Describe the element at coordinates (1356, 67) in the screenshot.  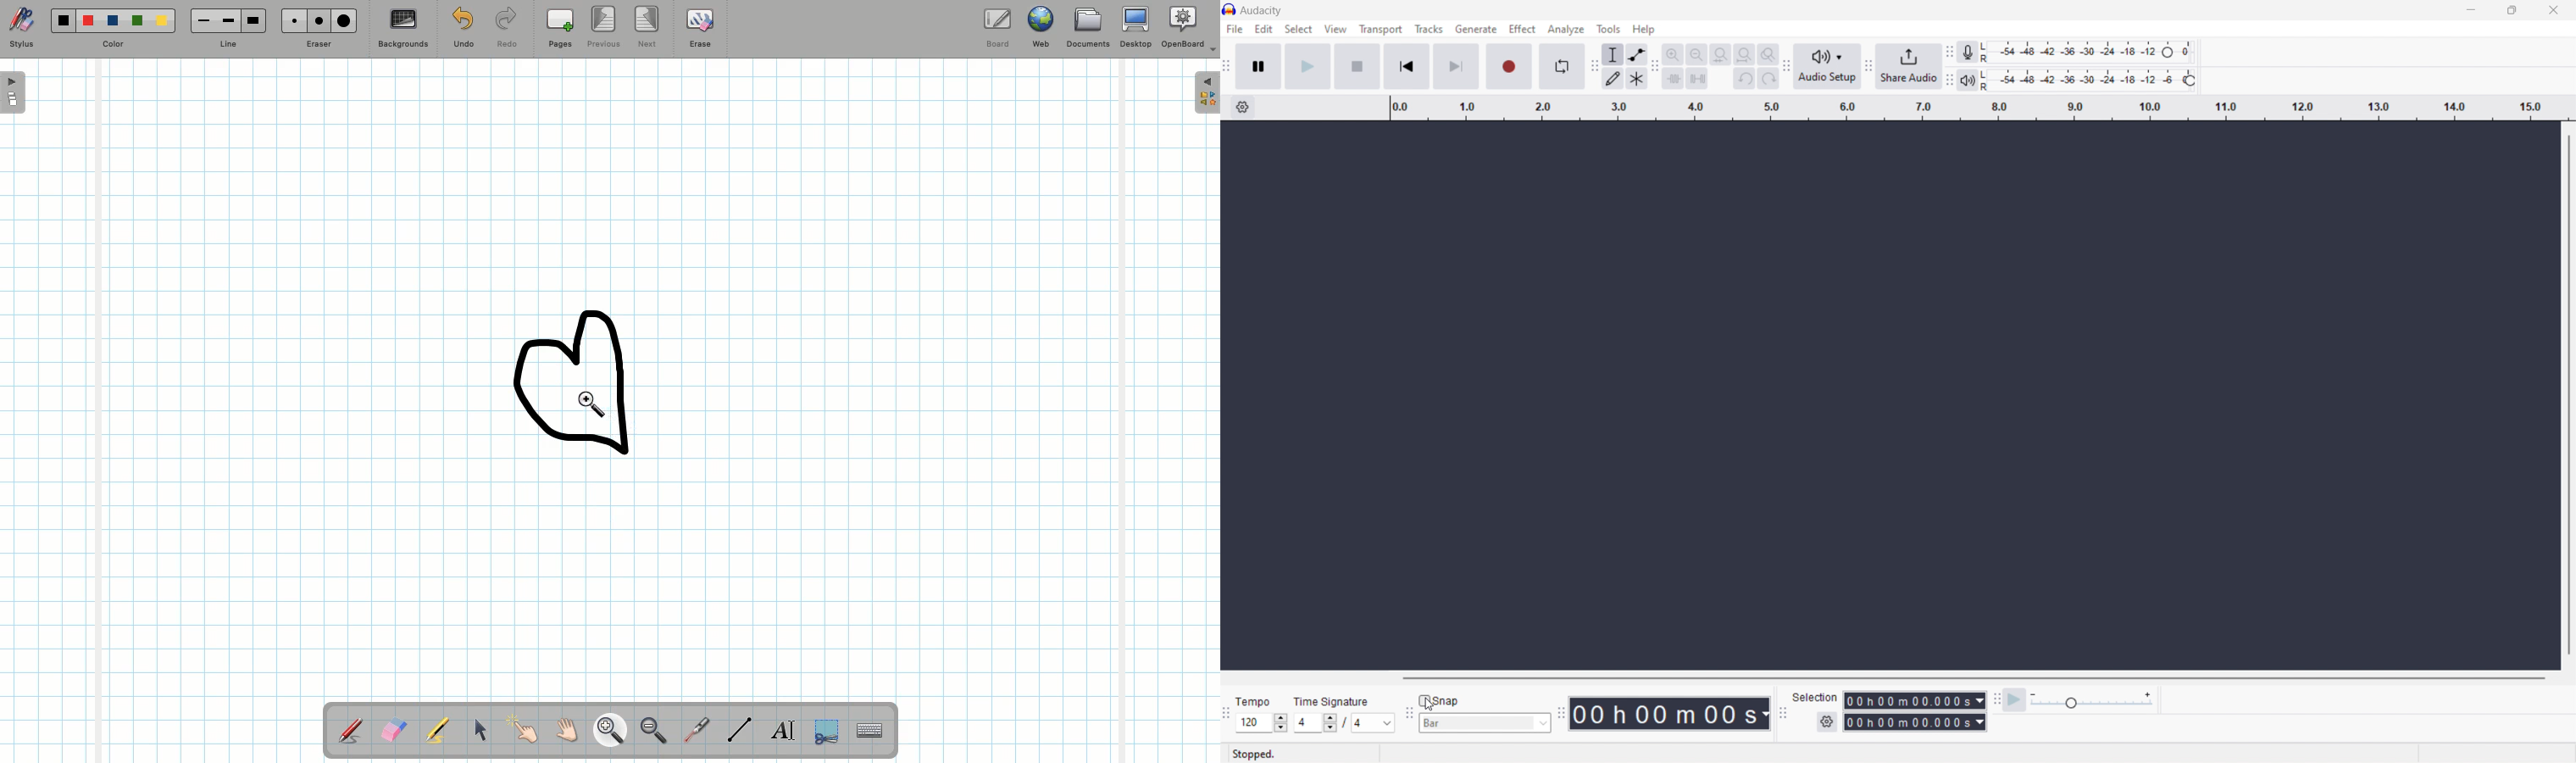
I see `stop` at that location.